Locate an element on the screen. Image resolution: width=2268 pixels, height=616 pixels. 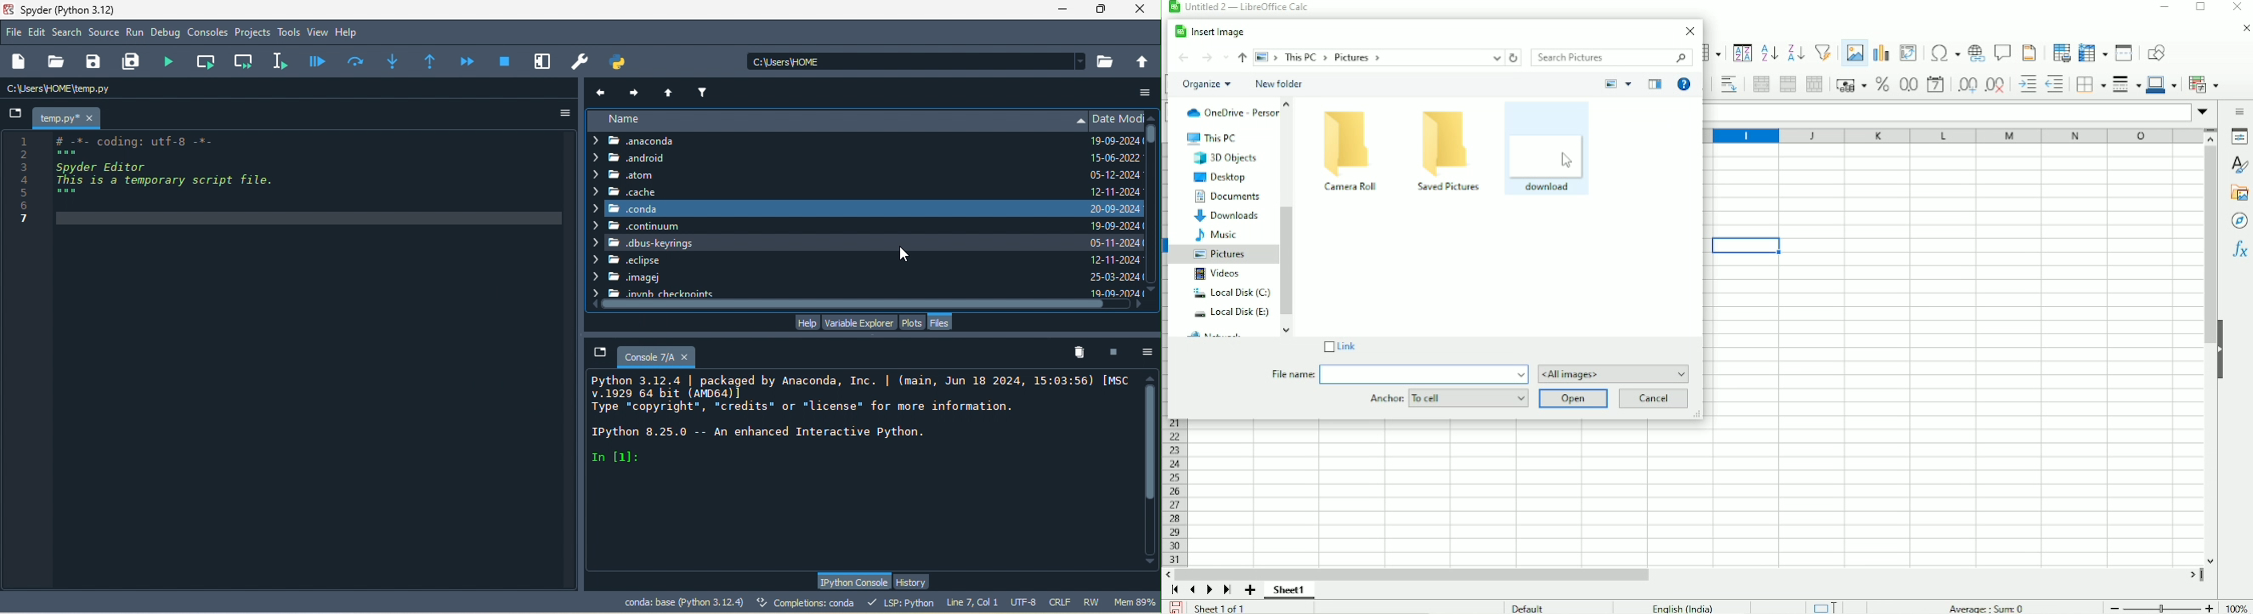
Border styles is located at coordinates (2126, 86).